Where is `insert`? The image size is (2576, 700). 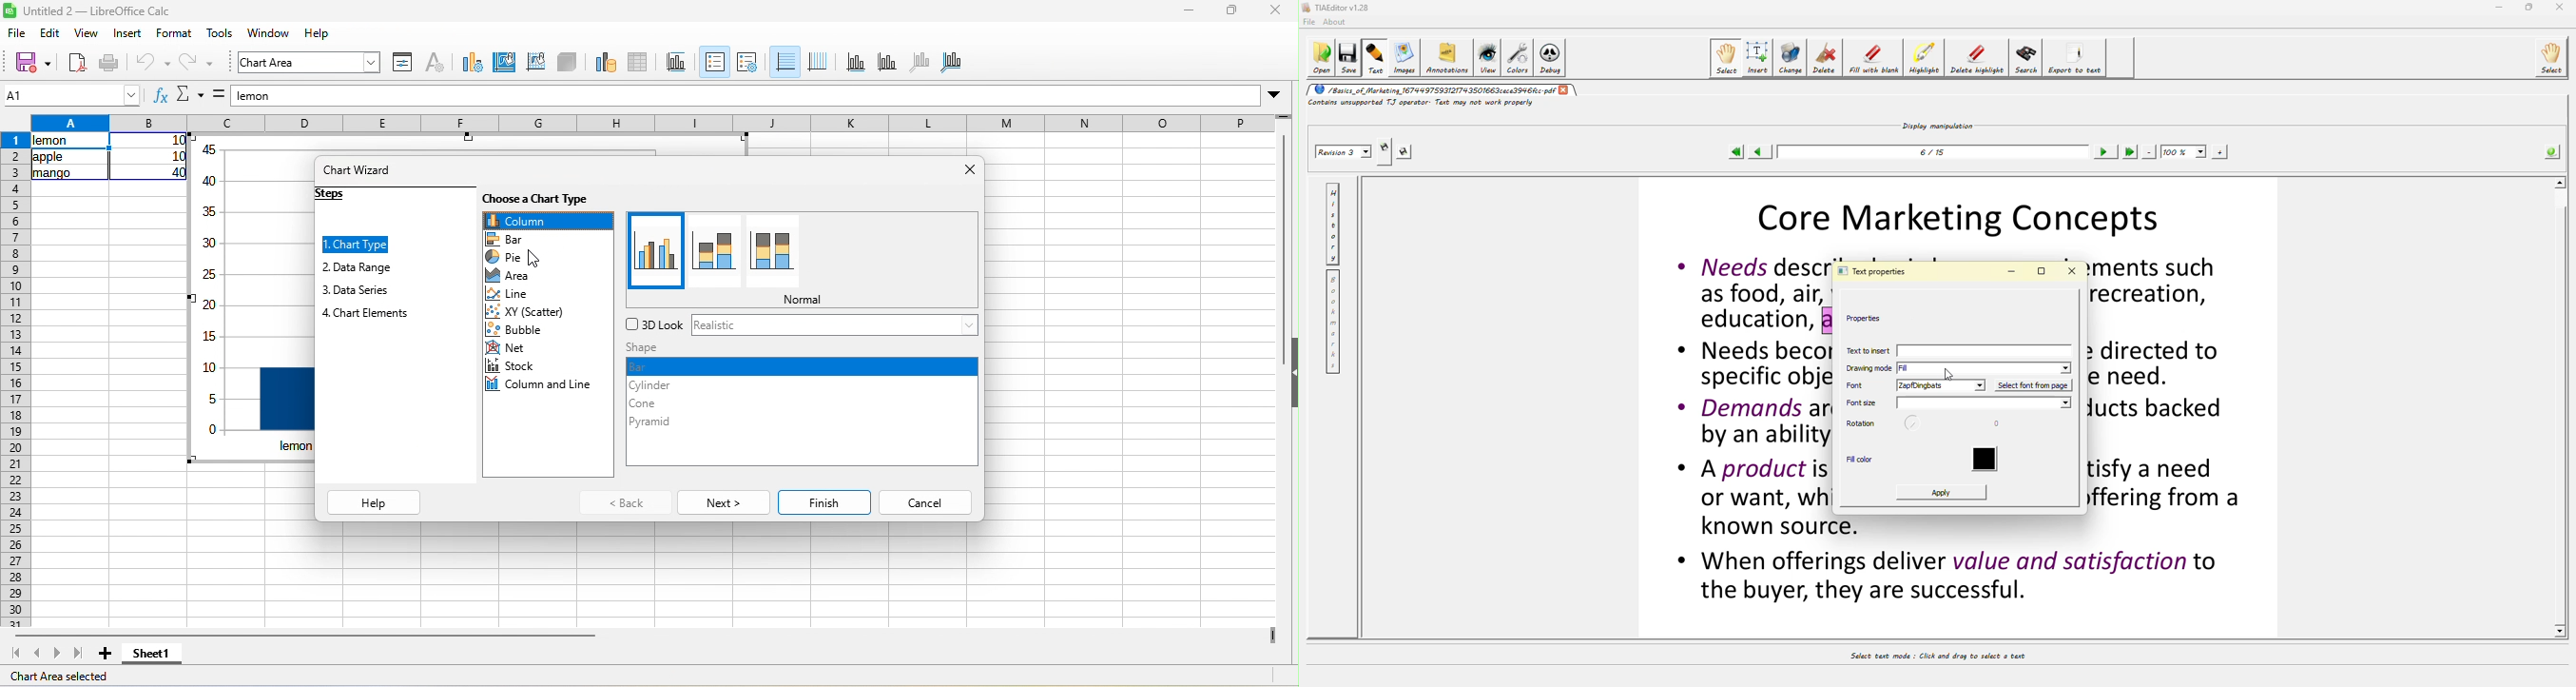
insert is located at coordinates (131, 35).